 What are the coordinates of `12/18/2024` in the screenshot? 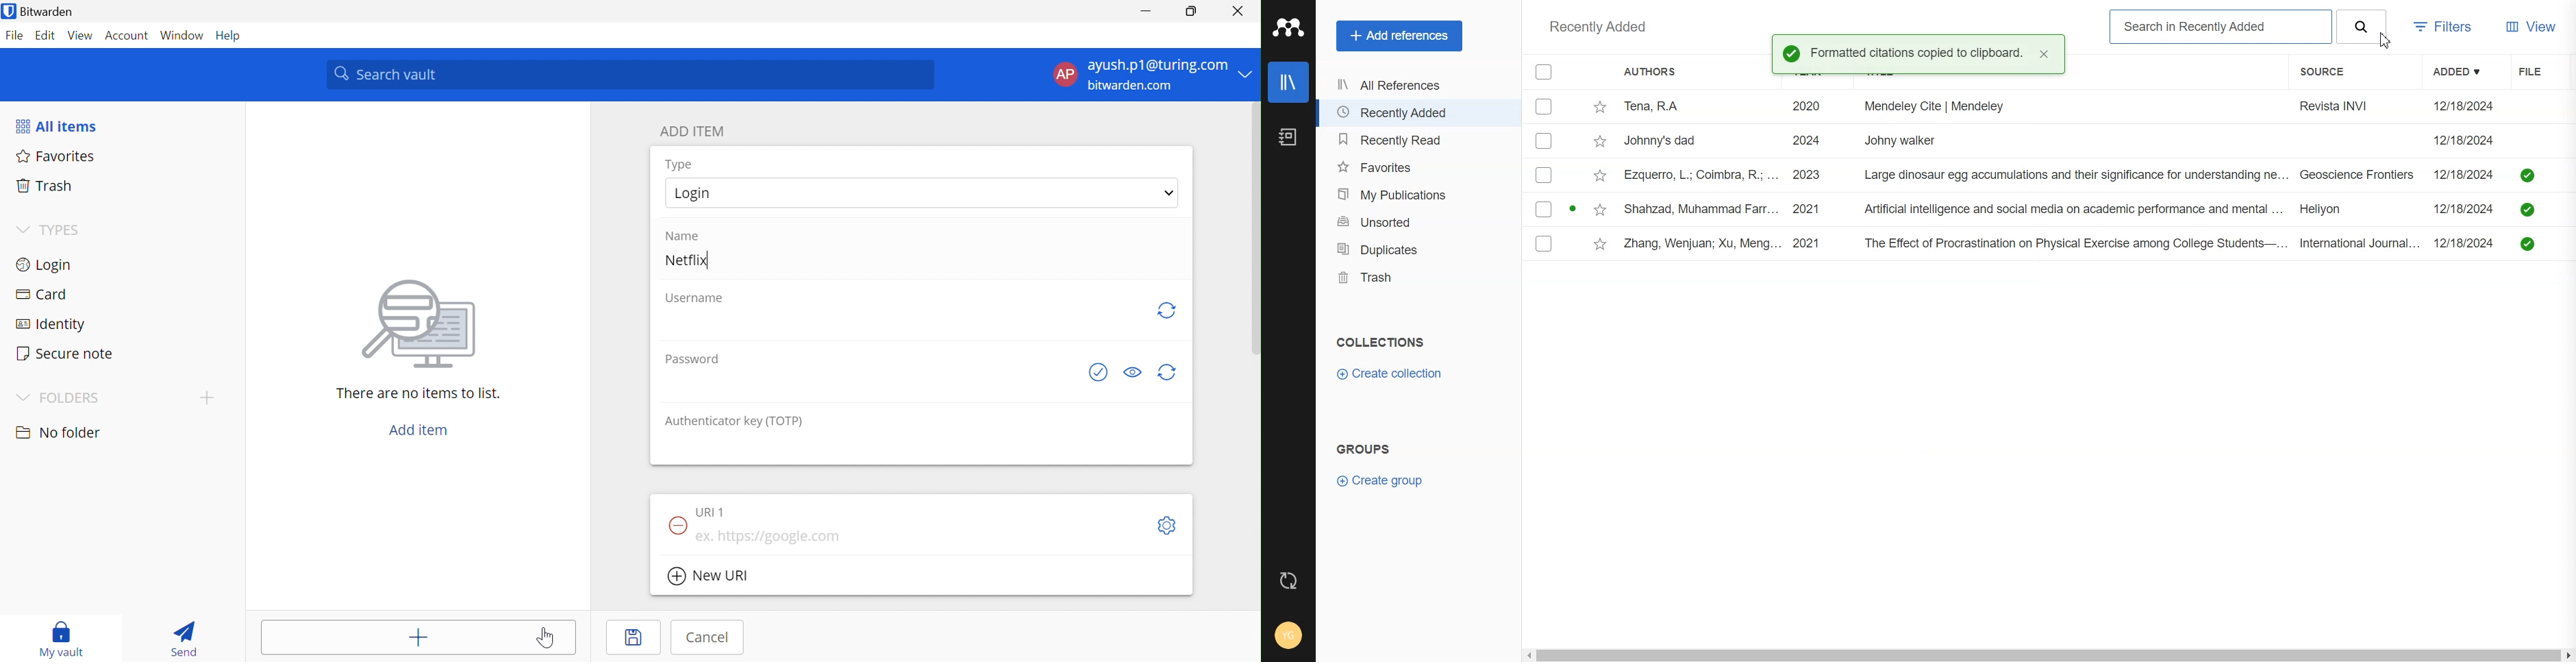 It's located at (2465, 140).